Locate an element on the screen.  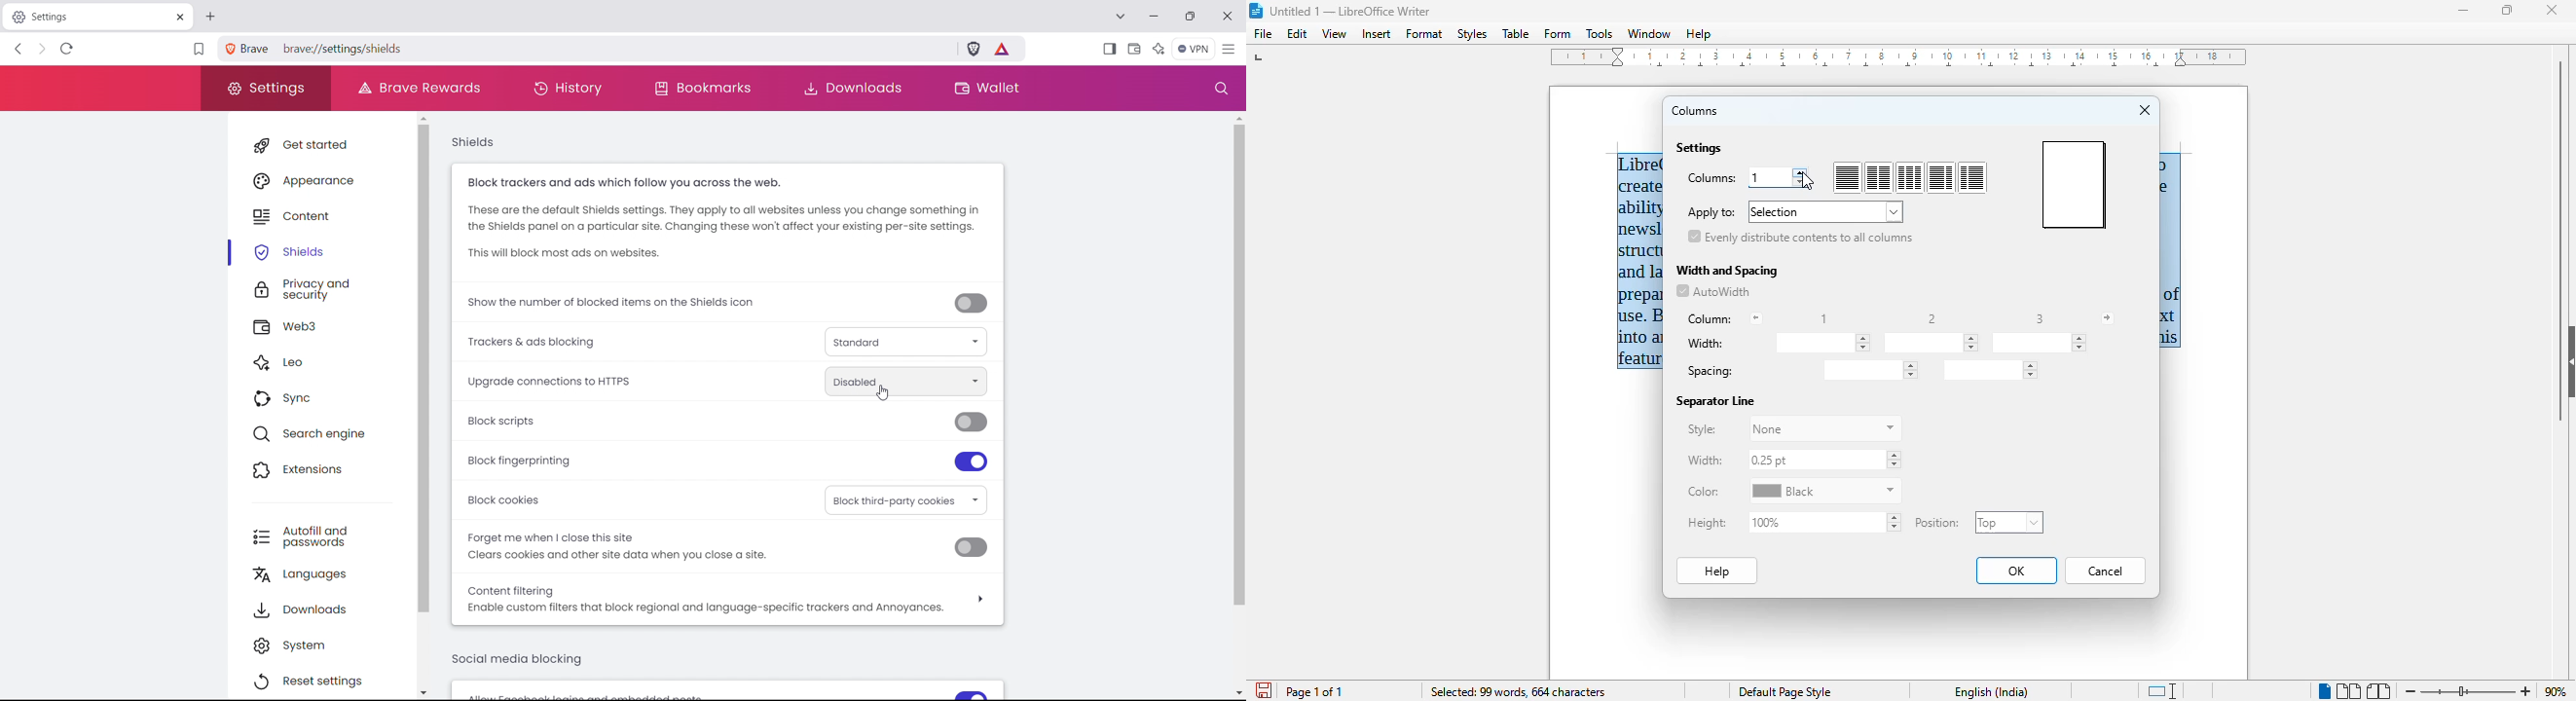
1 is located at coordinates (1760, 177).